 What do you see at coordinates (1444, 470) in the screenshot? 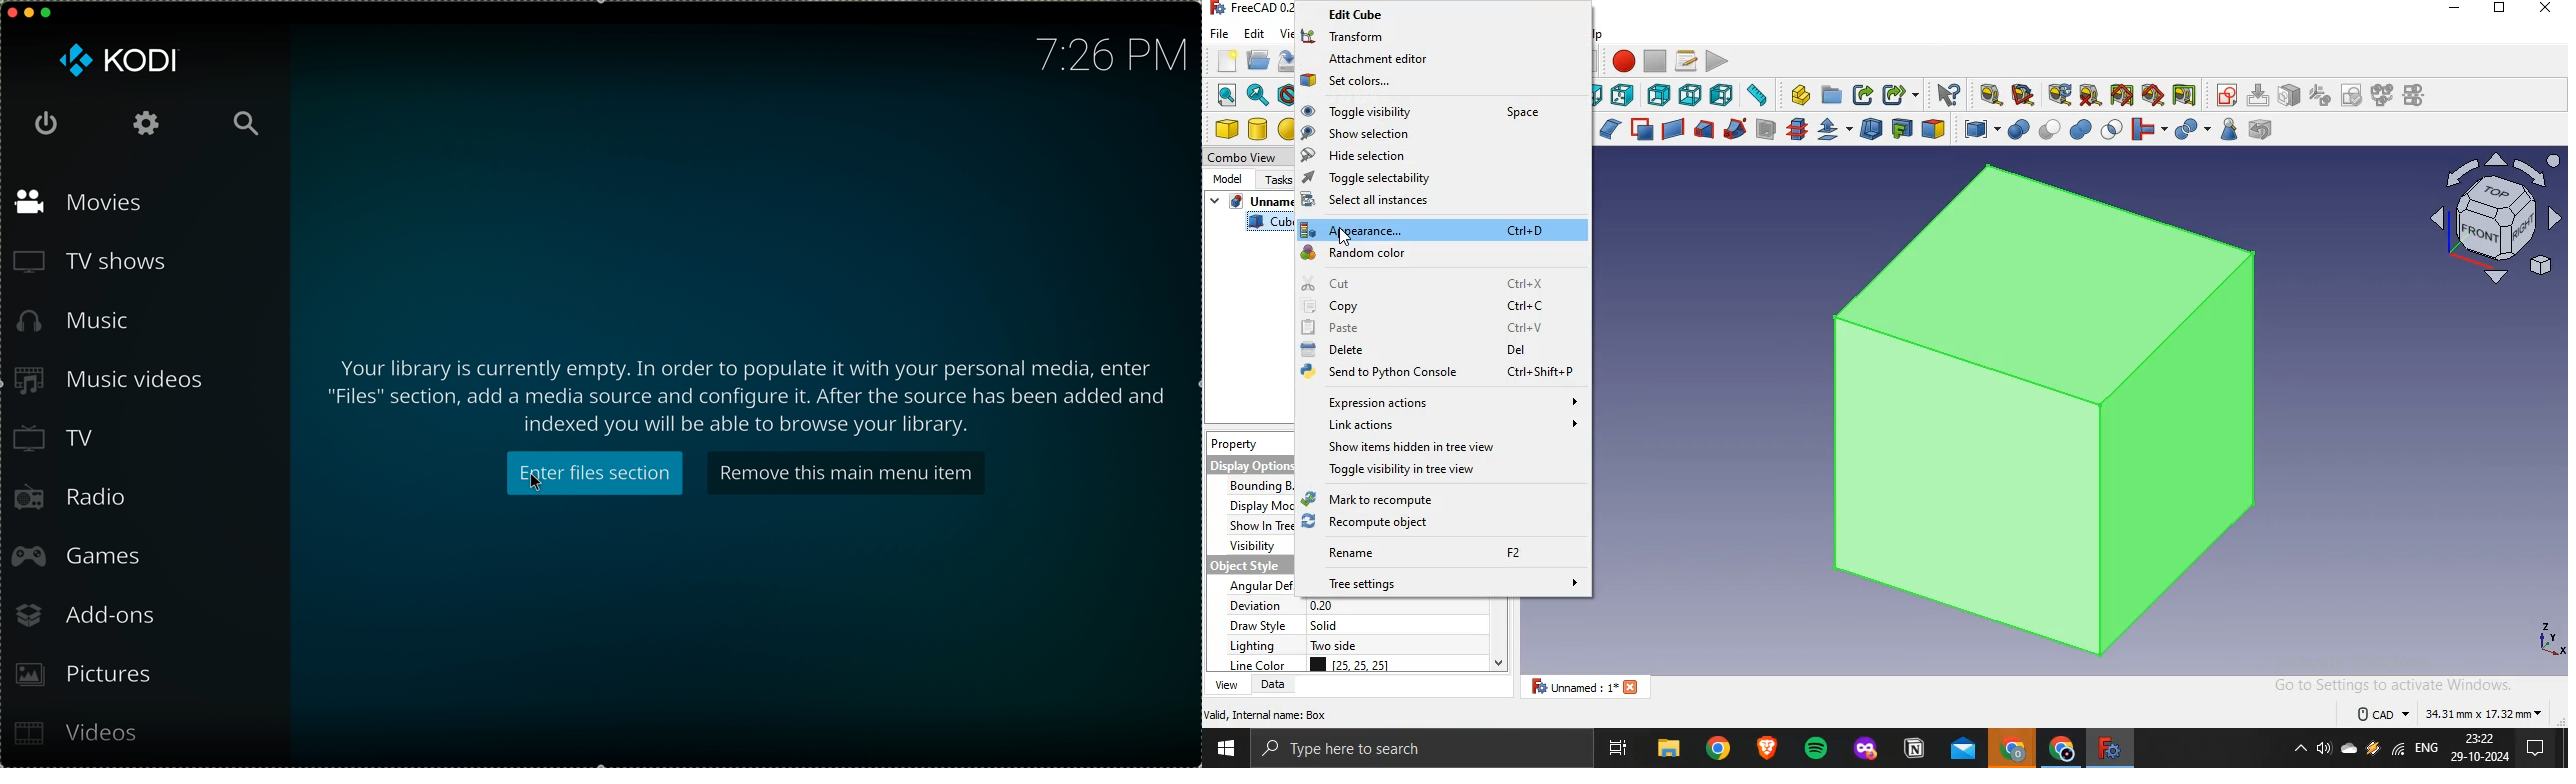
I see `toggle visibility in tree view` at bounding box center [1444, 470].